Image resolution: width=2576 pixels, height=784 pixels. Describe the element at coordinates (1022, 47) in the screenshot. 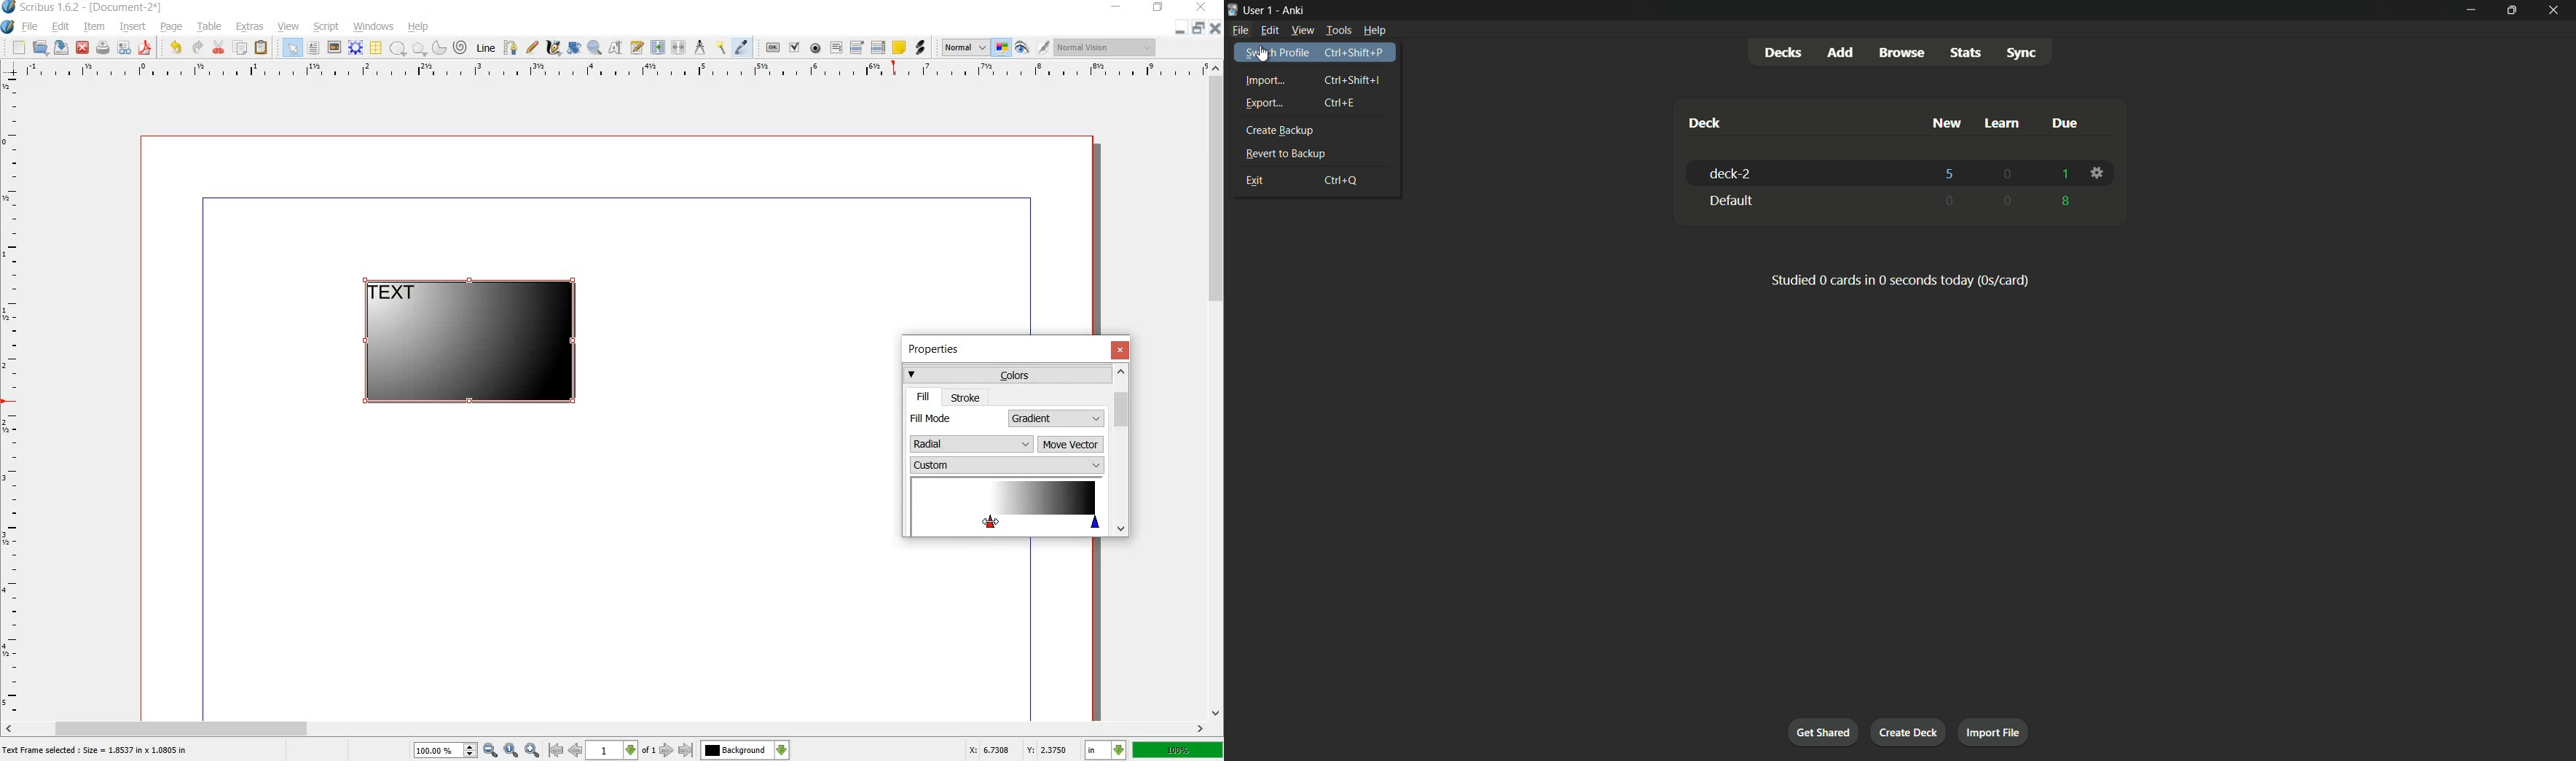

I see `preview mode` at that location.